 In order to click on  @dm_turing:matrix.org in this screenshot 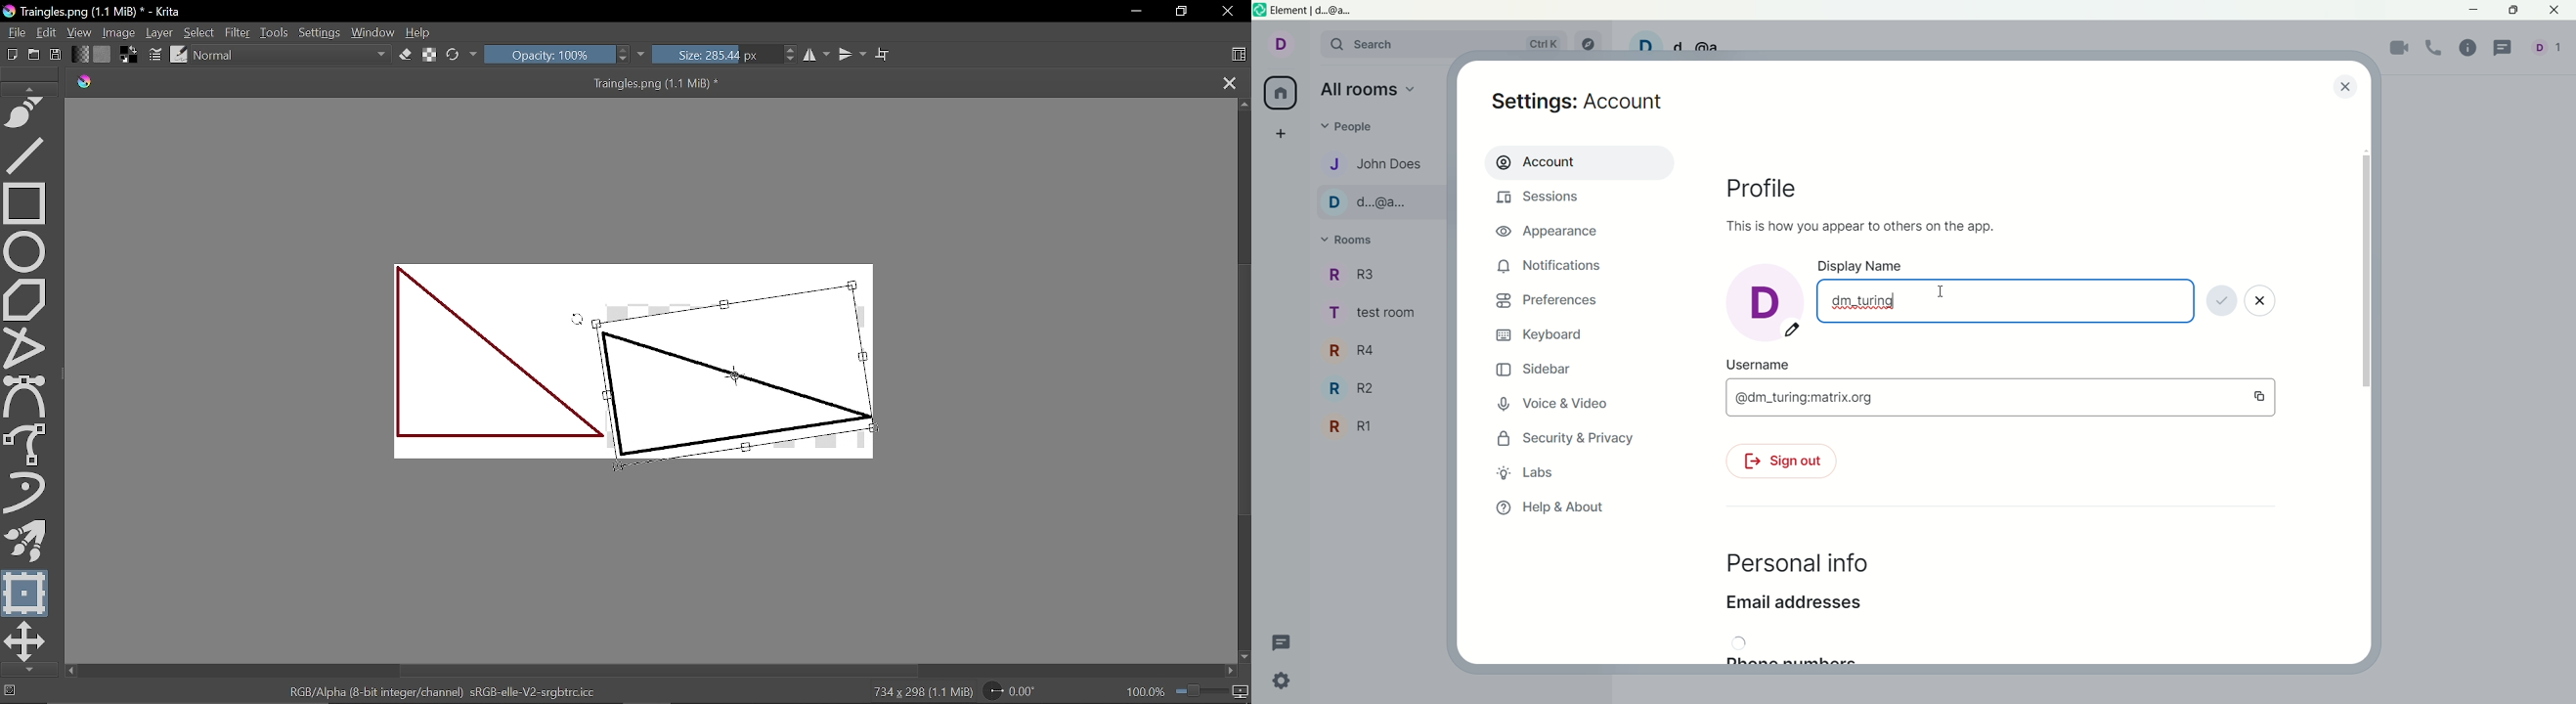, I will do `click(2000, 397)`.